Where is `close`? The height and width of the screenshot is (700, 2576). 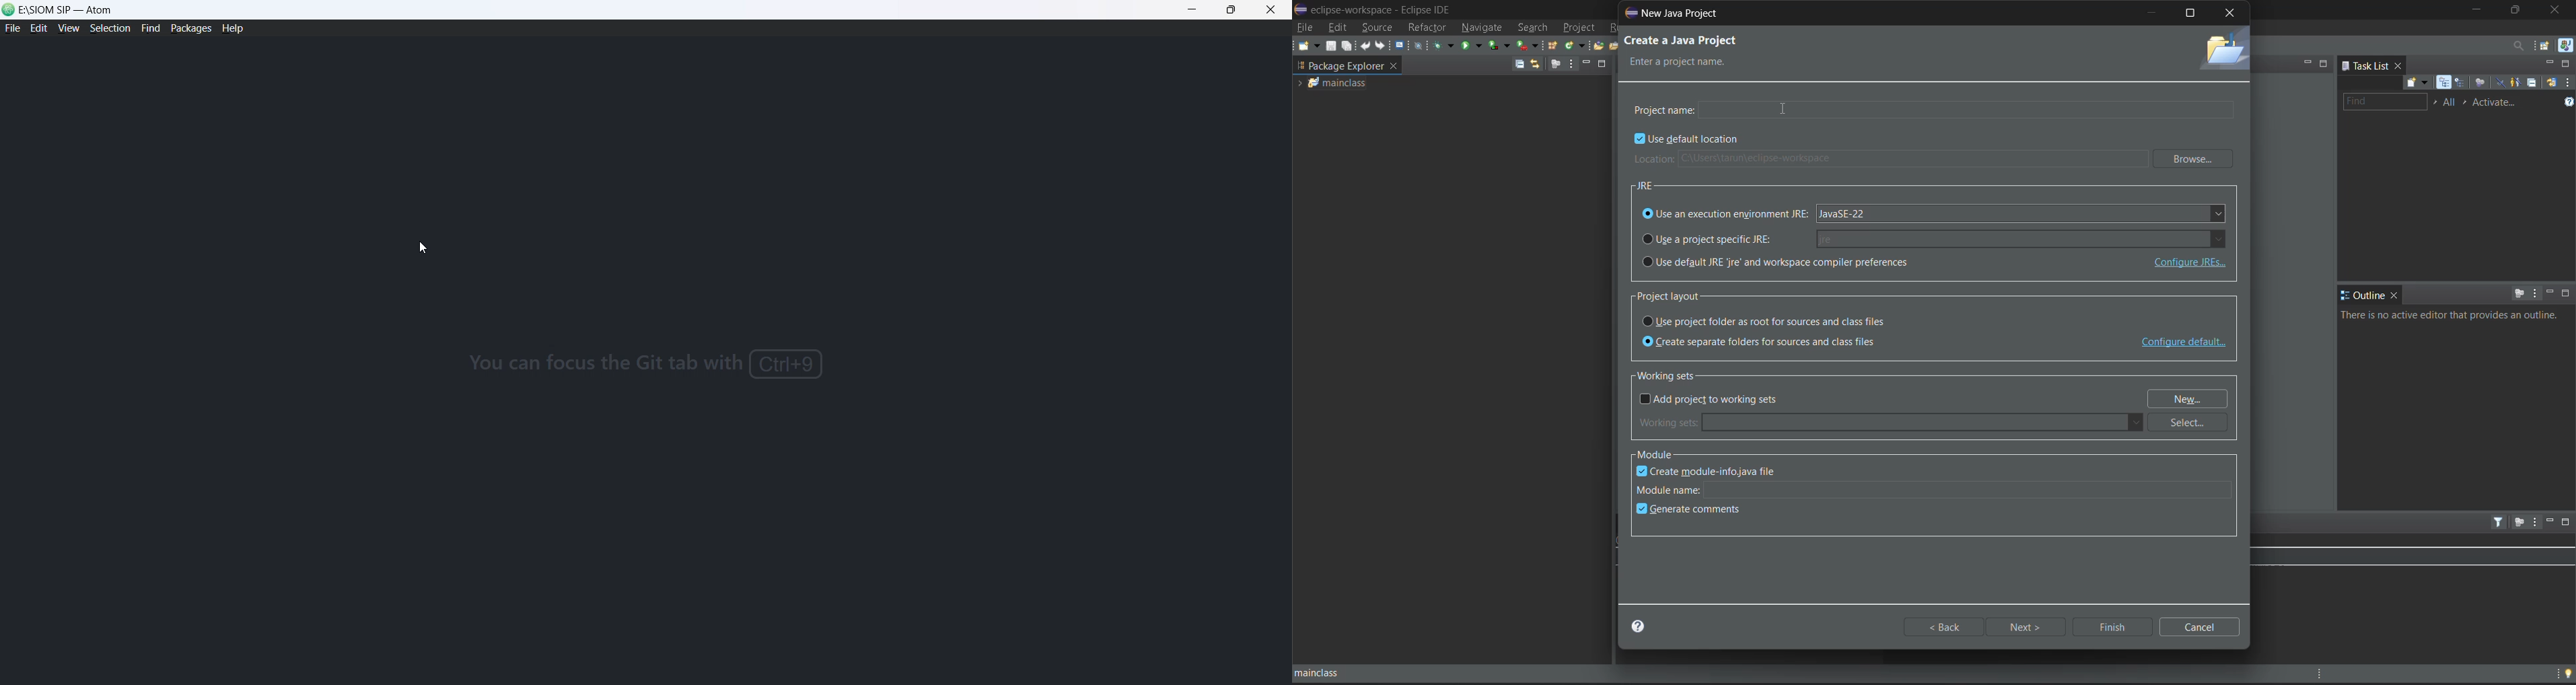 close is located at coordinates (1271, 11).